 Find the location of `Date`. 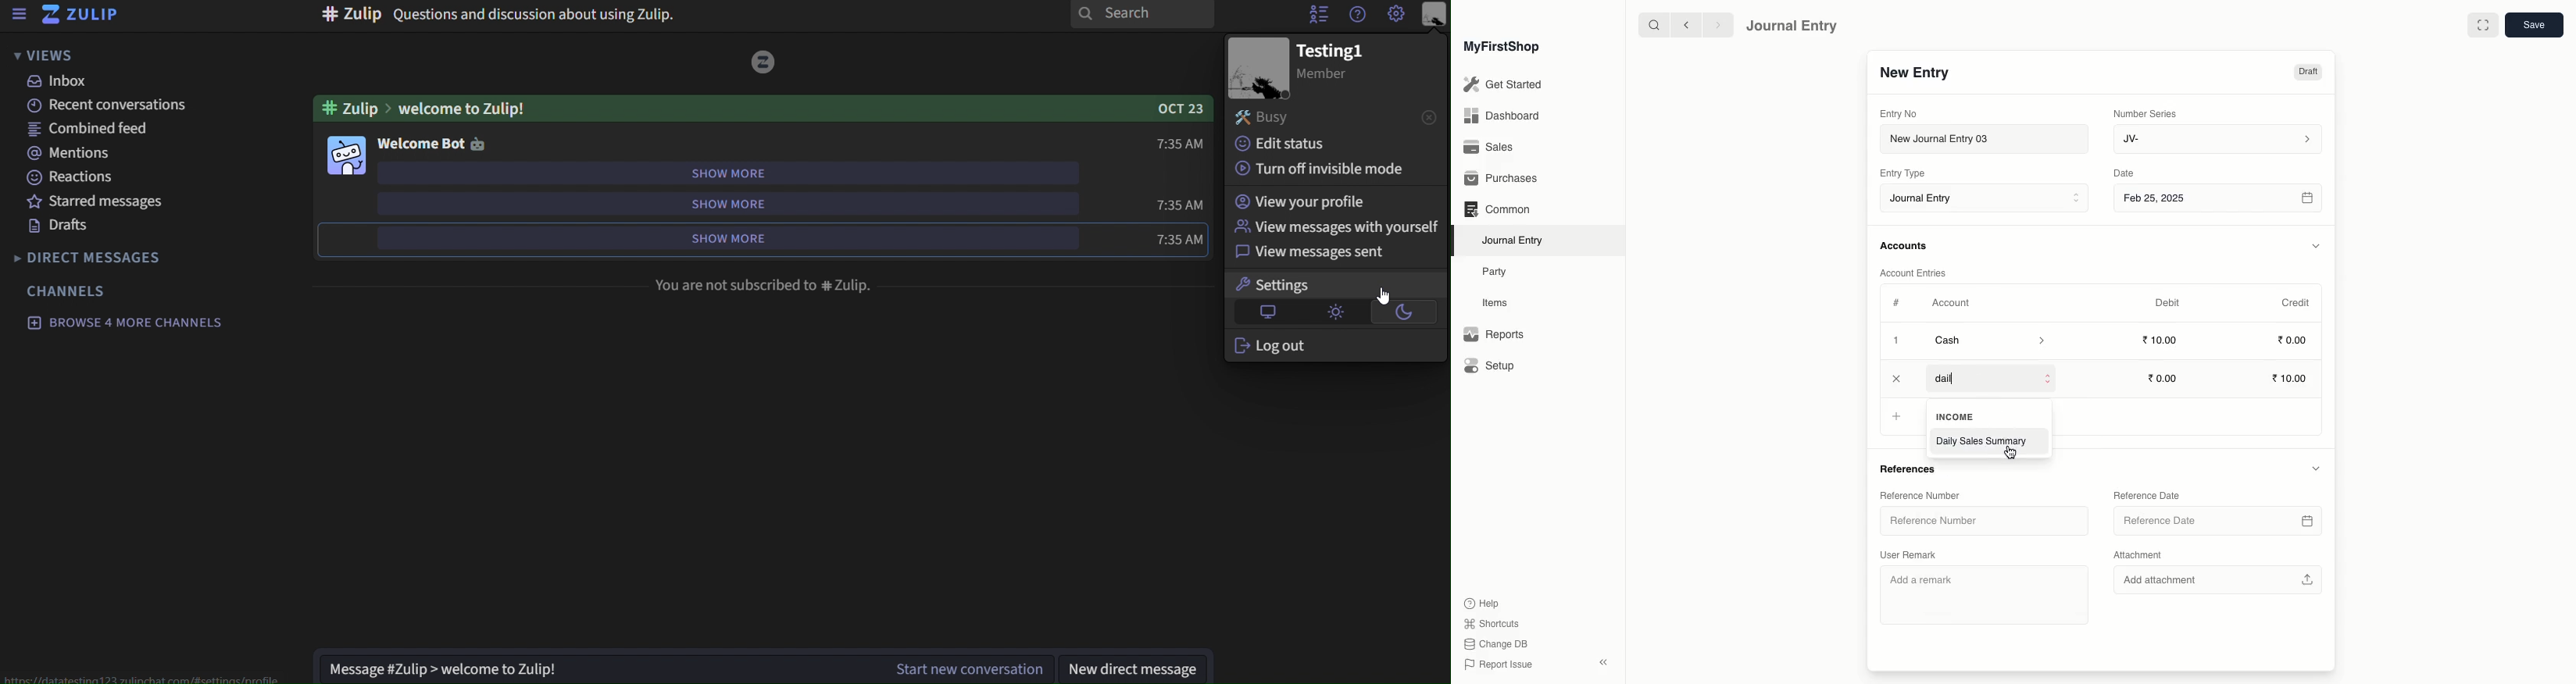

Date is located at coordinates (2124, 173).